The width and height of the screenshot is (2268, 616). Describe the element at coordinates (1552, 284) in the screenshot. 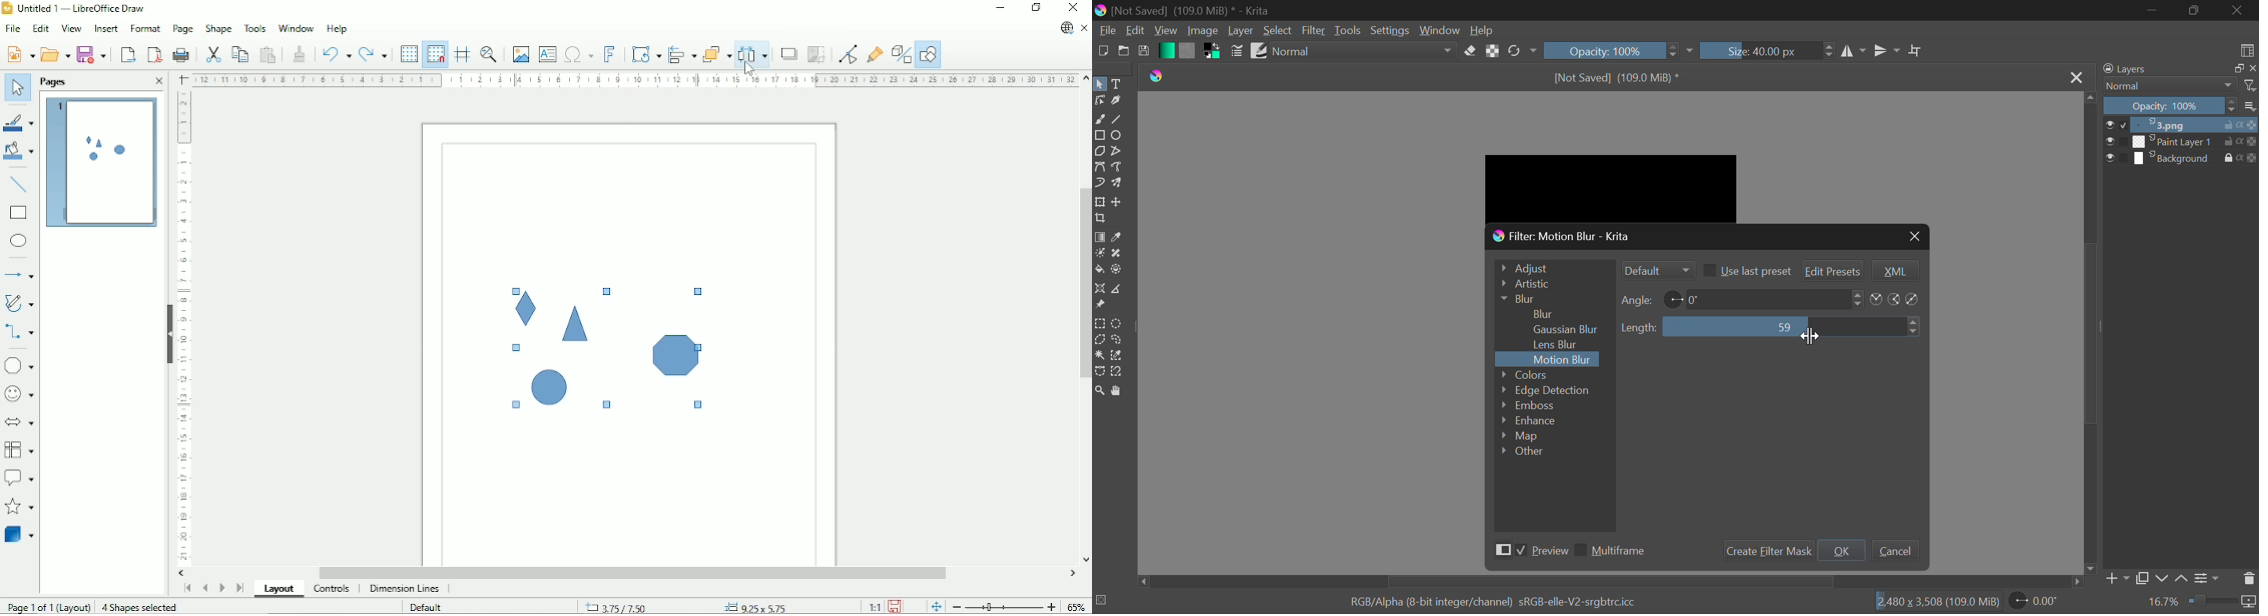

I see `Artistic` at that location.